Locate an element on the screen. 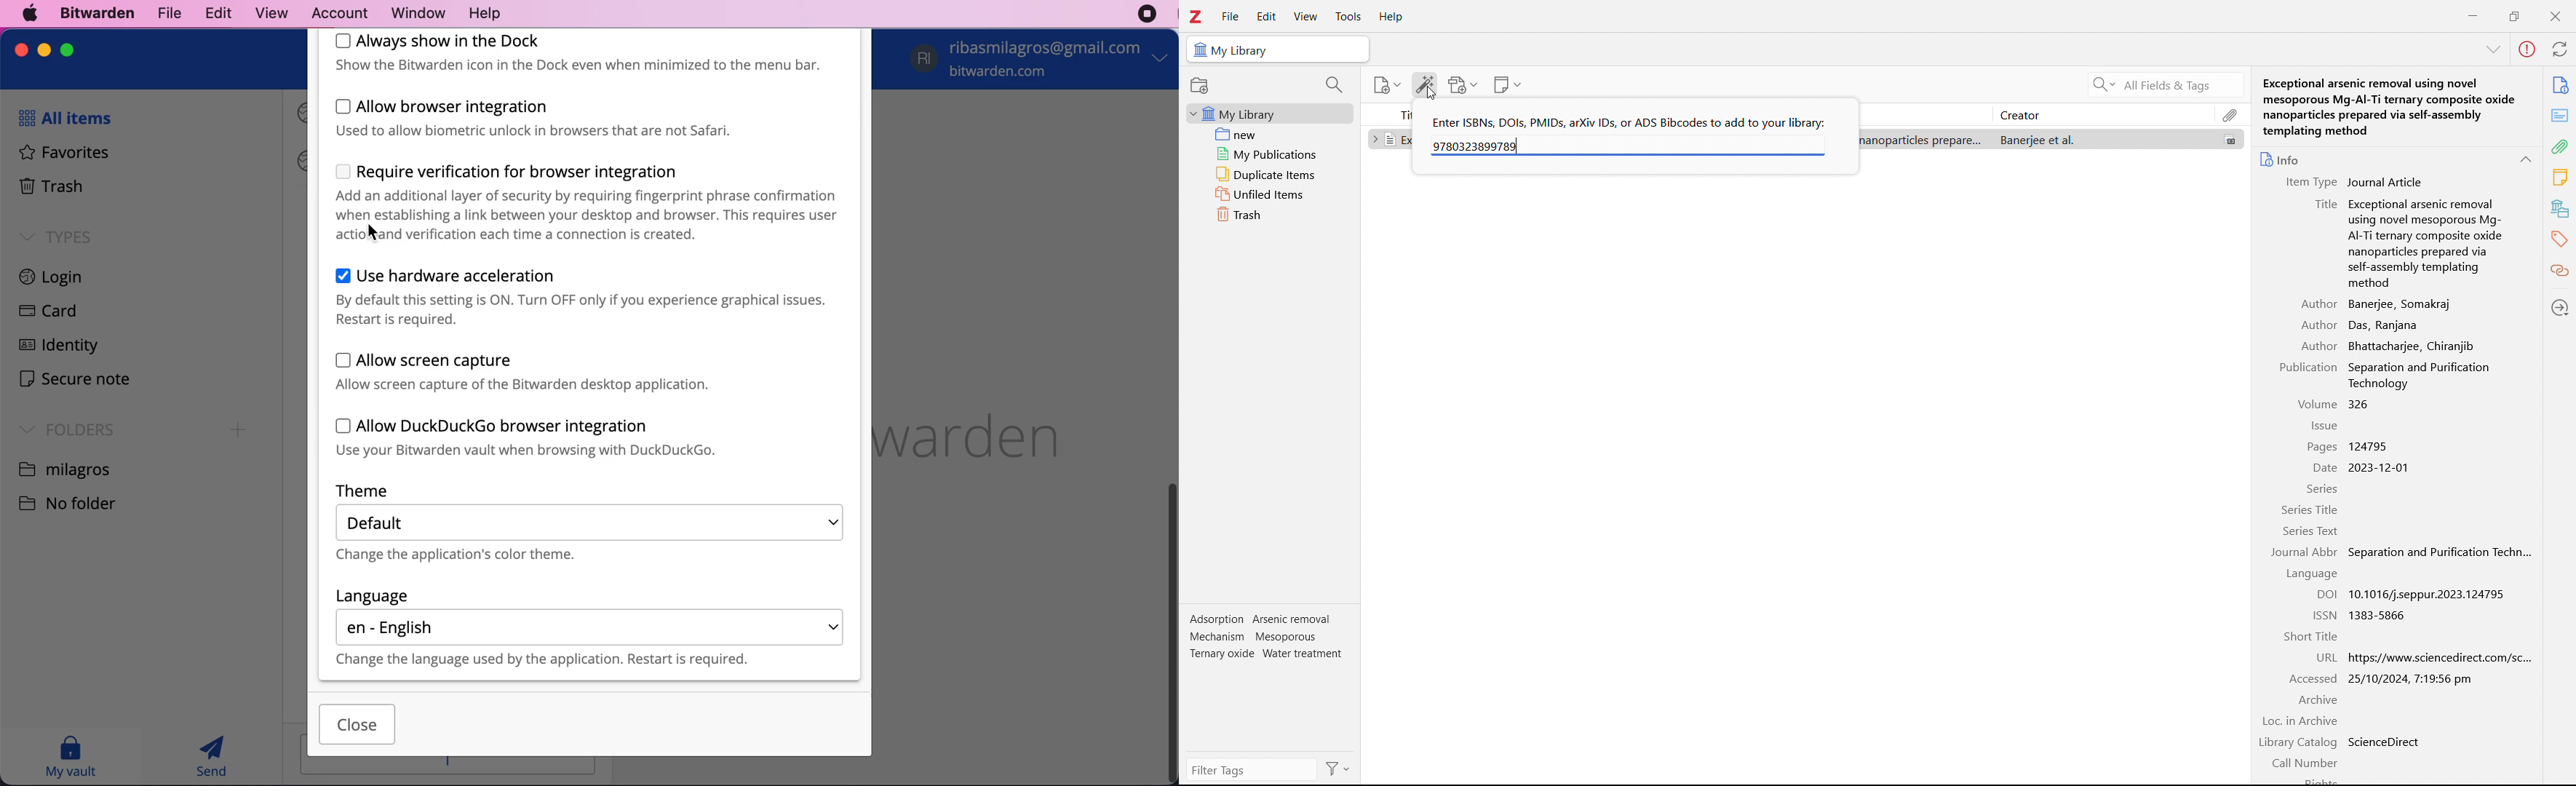 The width and height of the screenshot is (2576, 812). info is located at coordinates (2281, 159).